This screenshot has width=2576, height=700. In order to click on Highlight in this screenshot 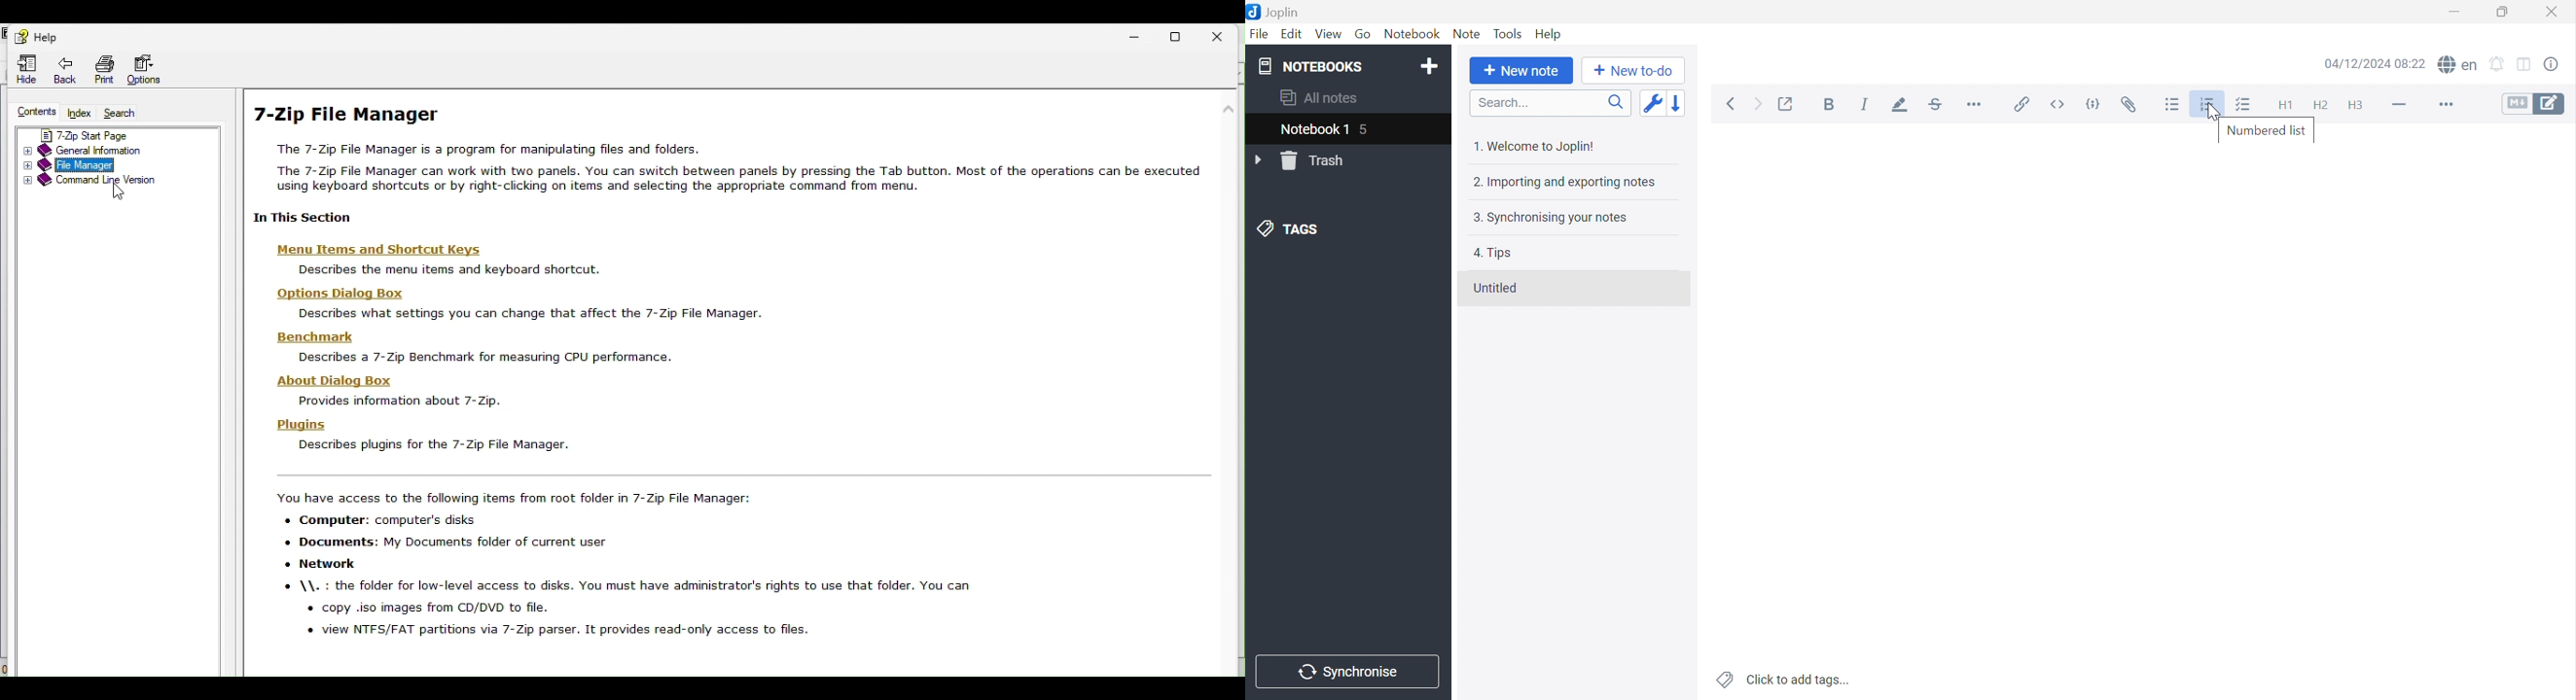, I will do `click(1901, 106)`.